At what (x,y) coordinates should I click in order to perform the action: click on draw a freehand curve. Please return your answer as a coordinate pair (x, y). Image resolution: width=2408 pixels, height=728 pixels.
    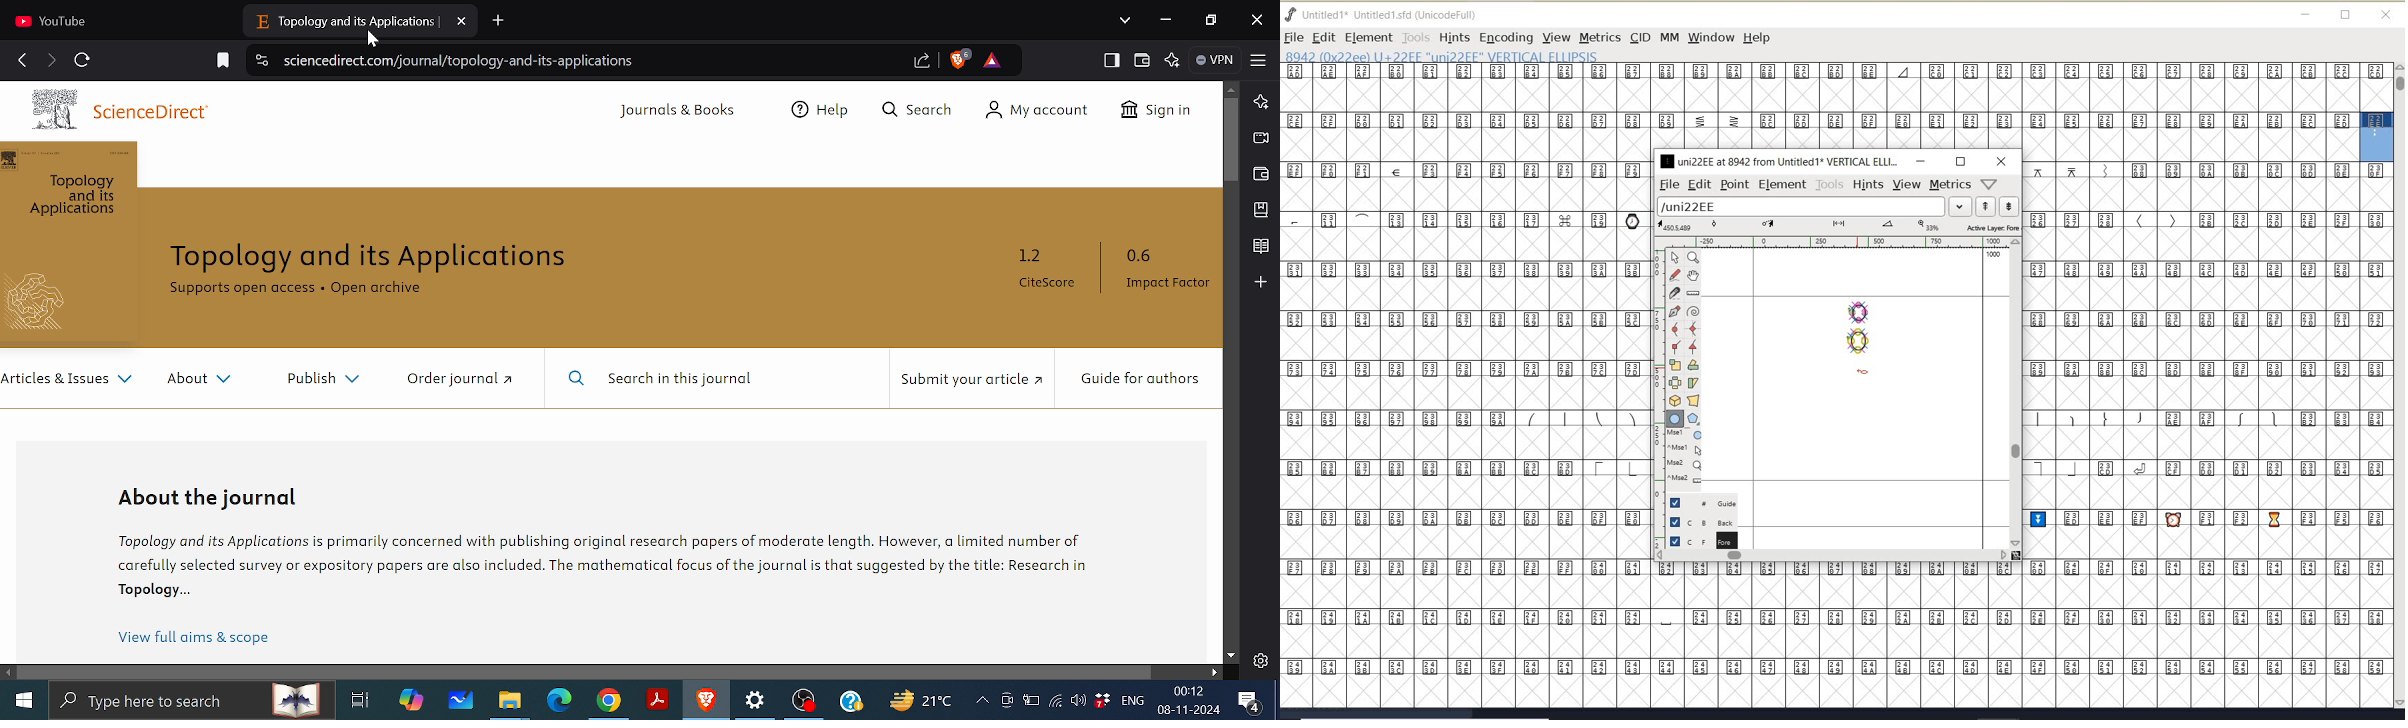
    Looking at the image, I should click on (1677, 274).